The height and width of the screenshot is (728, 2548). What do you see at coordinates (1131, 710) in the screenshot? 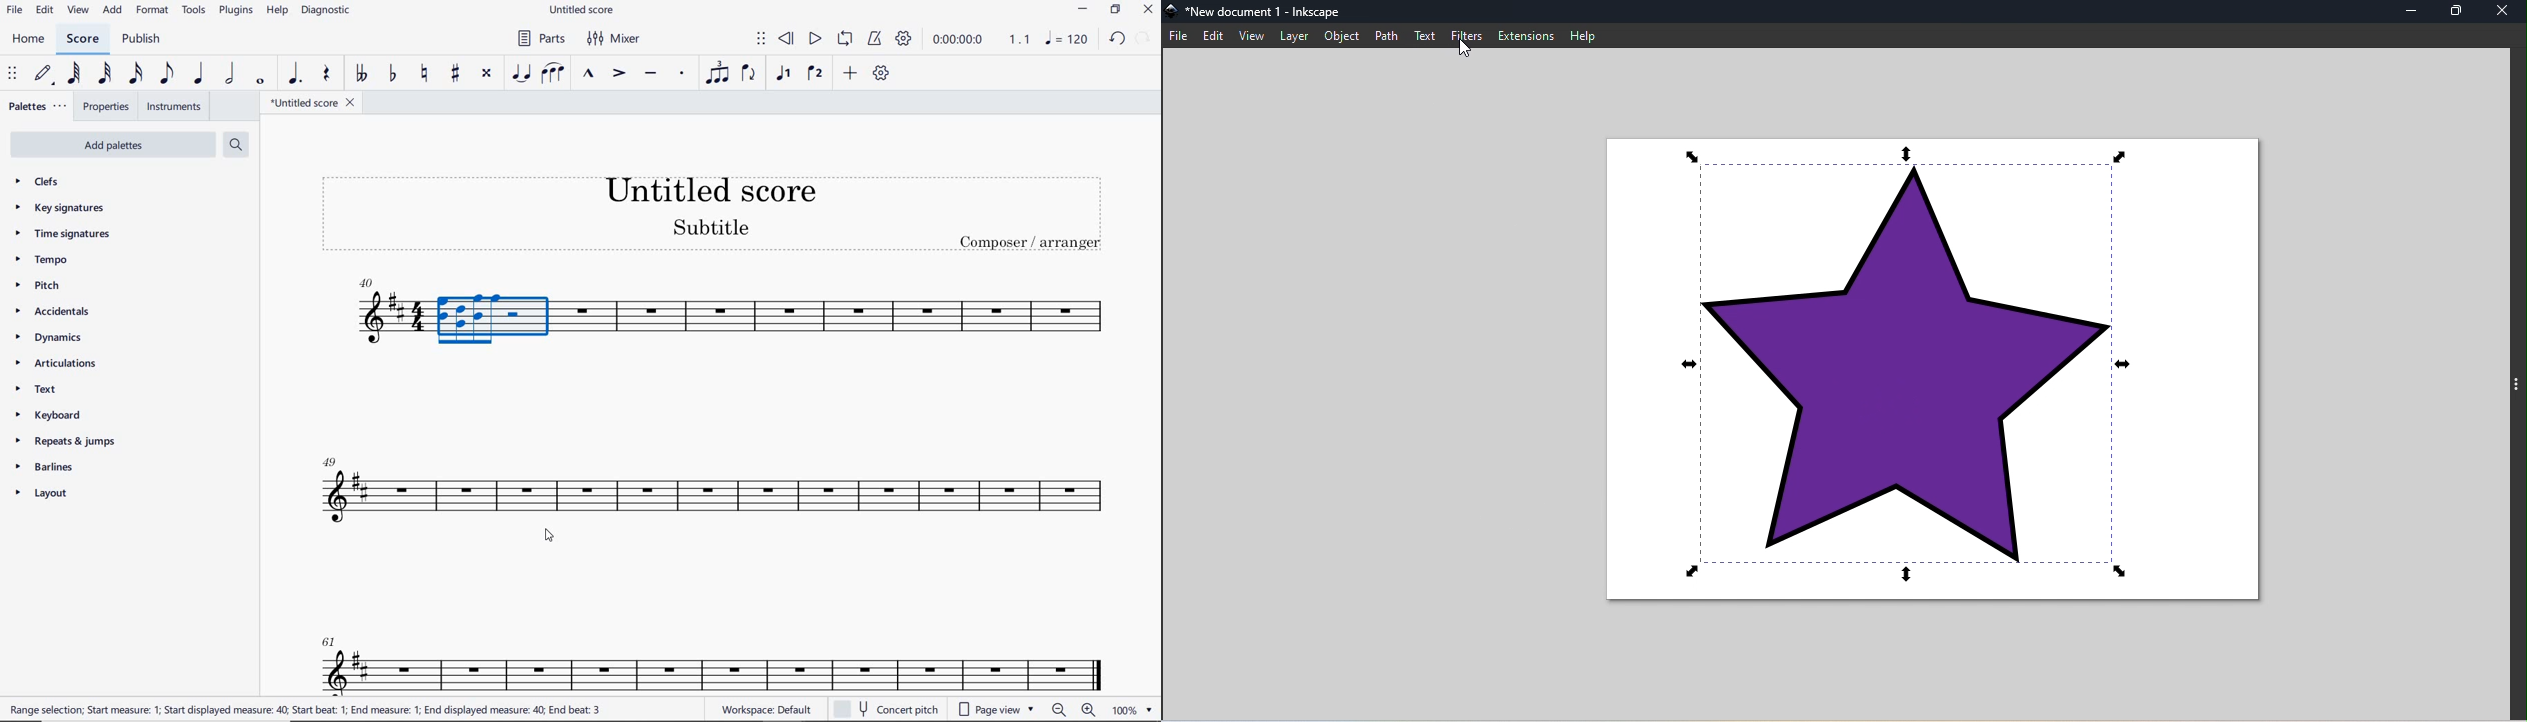
I see `zoom factor` at bounding box center [1131, 710].